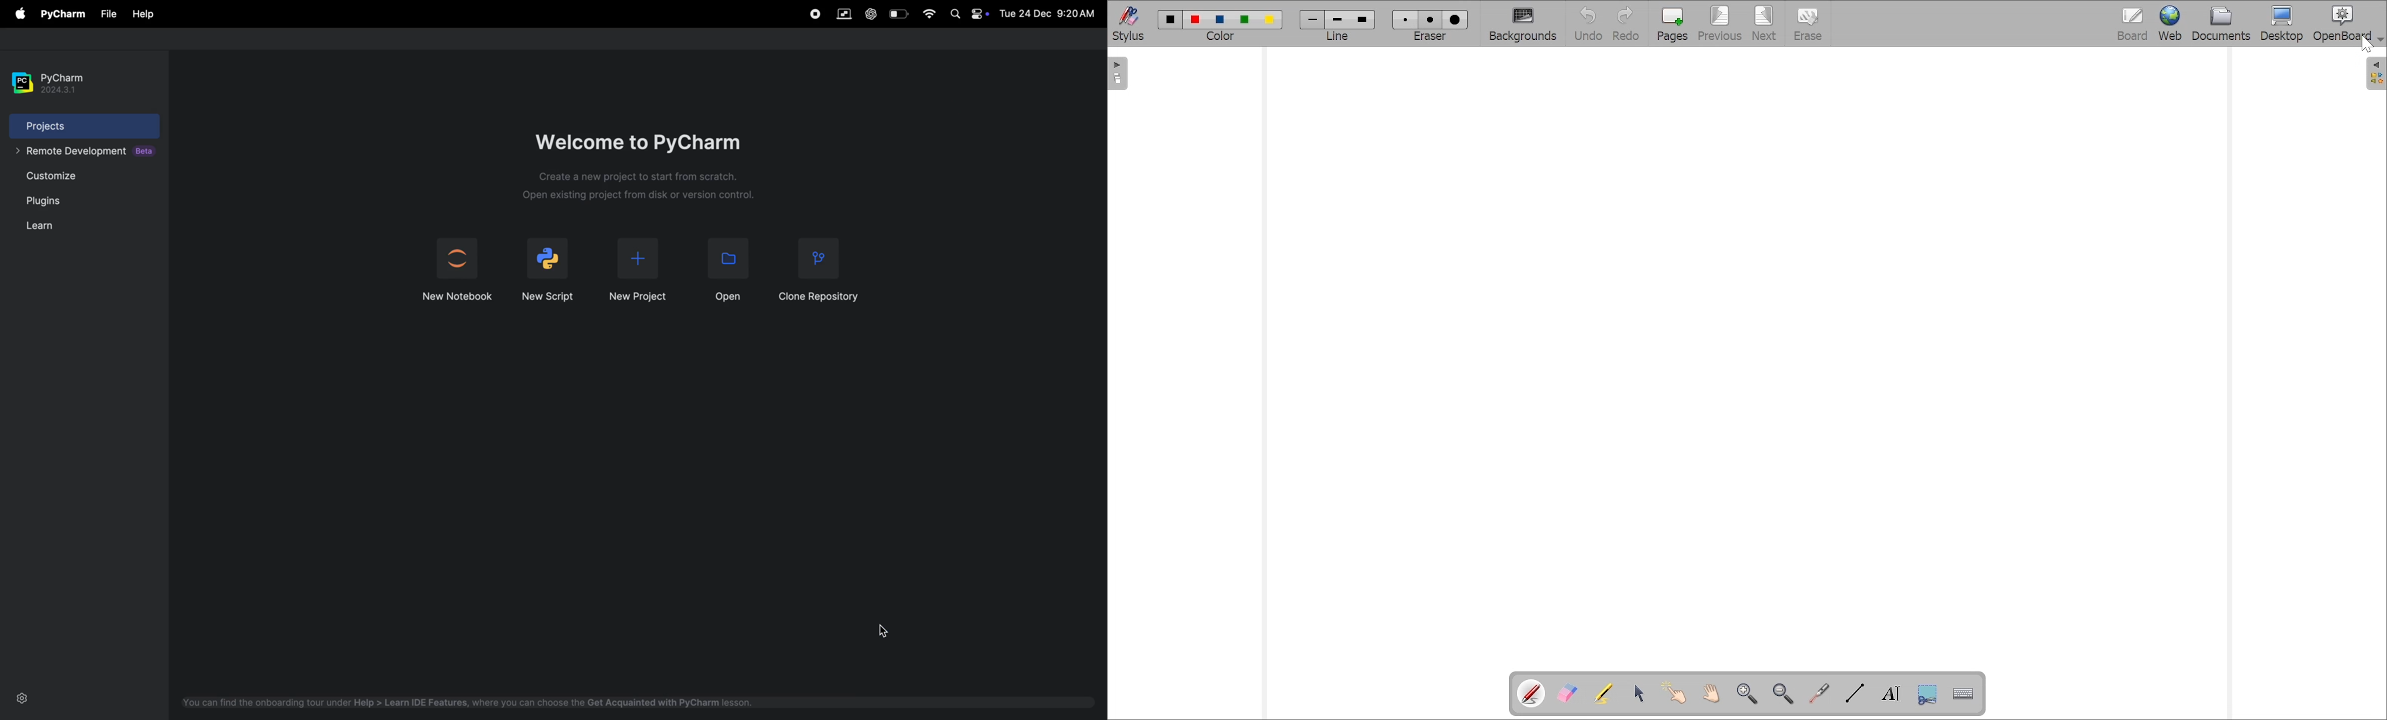  What do you see at coordinates (1118, 73) in the screenshot?
I see `show sidebar` at bounding box center [1118, 73].